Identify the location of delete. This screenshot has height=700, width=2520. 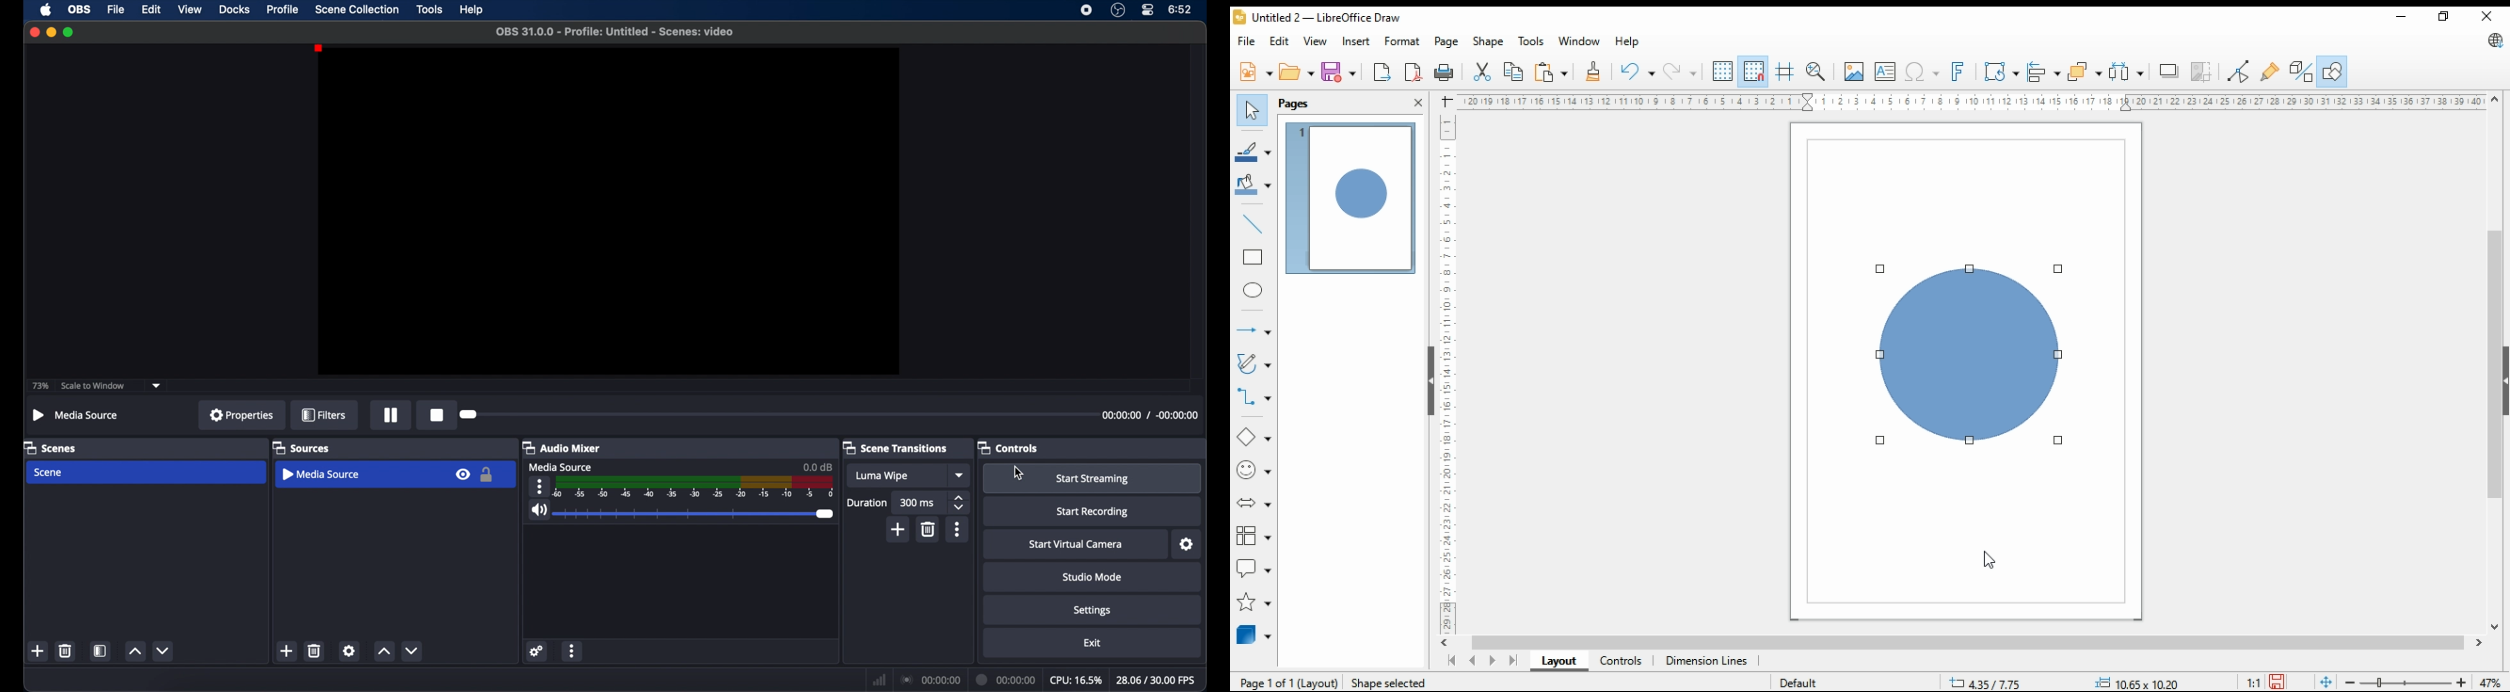
(927, 530).